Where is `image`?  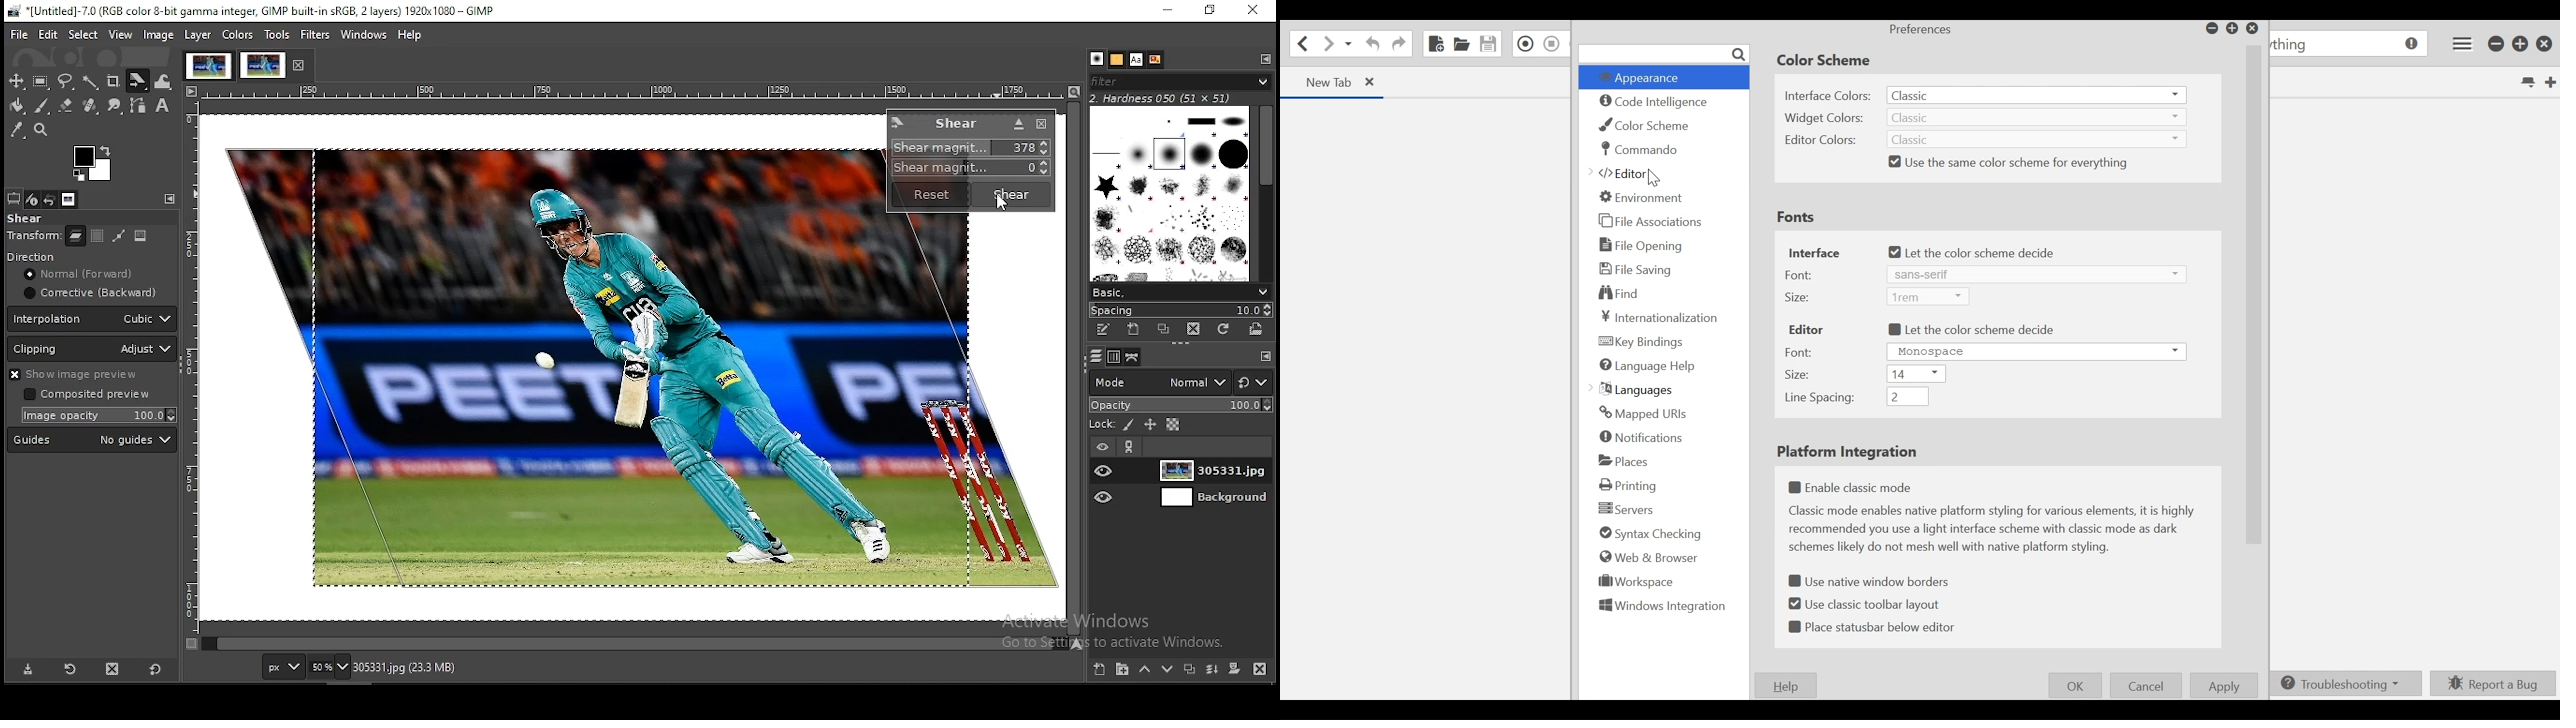 image is located at coordinates (600, 372).